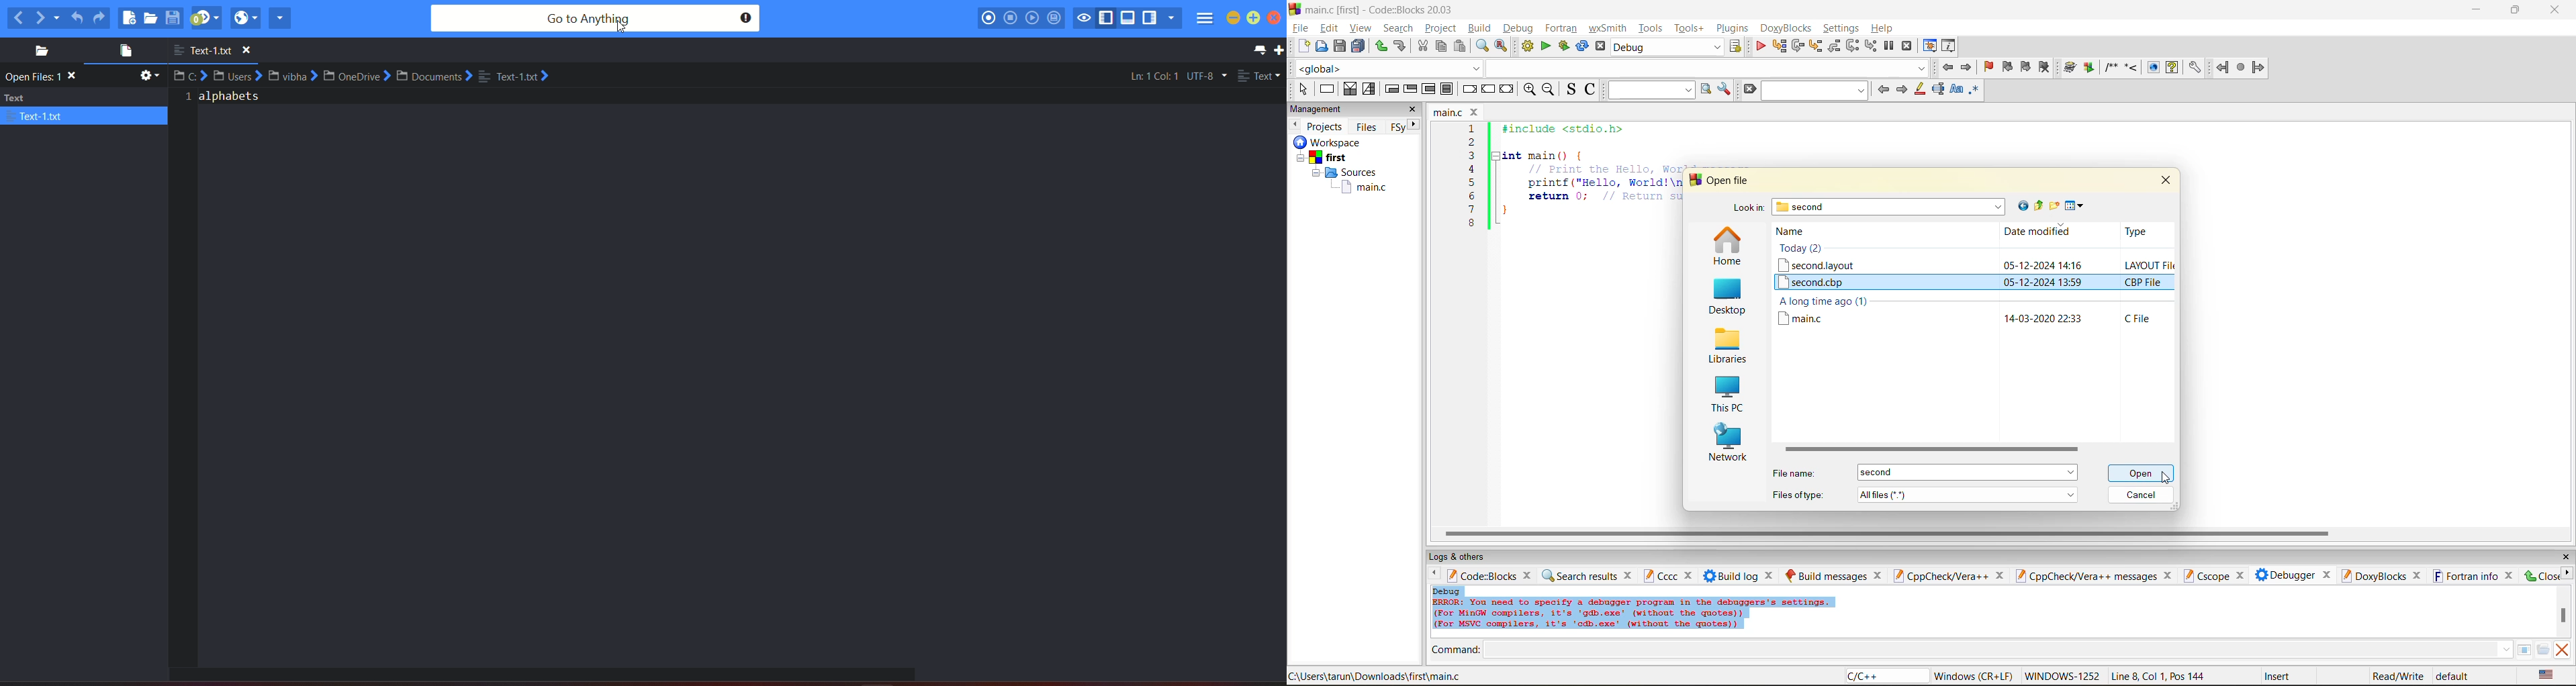 The height and width of the screenshot is (700, 2576). Describe the element at coordinates (1502, 46) in the screenshot. I see `replace` at that location.